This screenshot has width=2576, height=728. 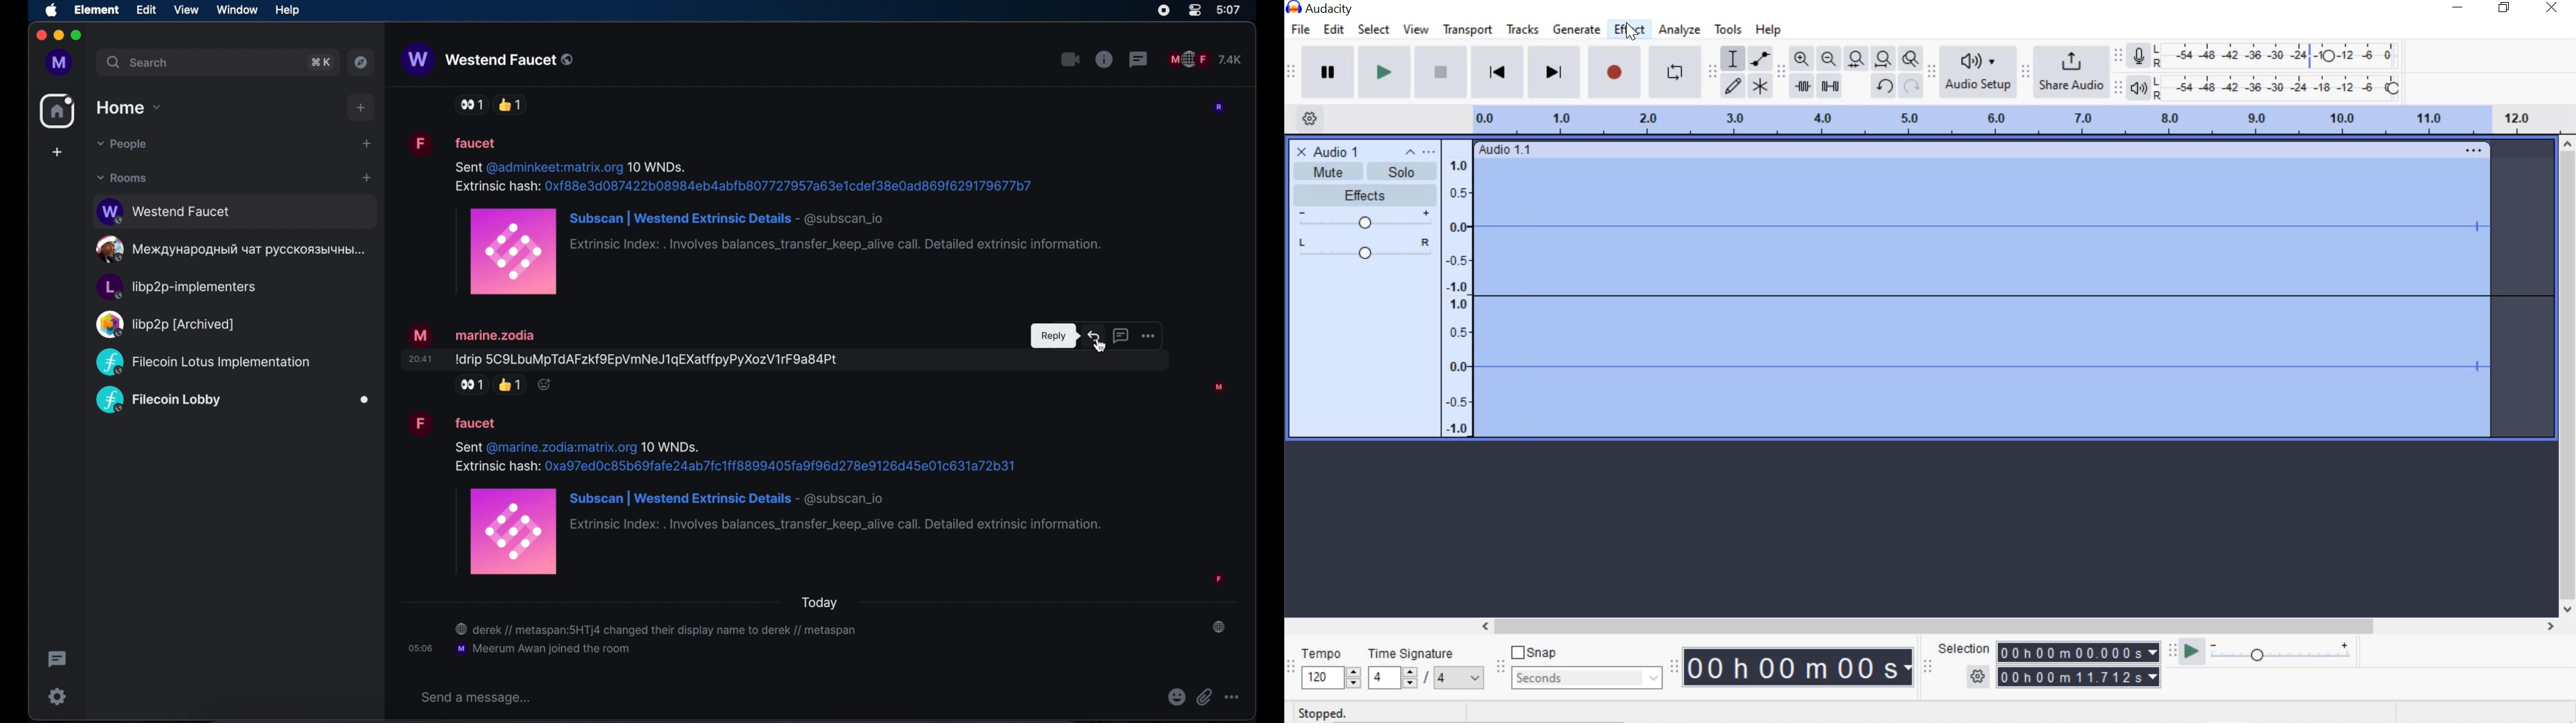 I want to click on public room, so click(x=203, y=362).